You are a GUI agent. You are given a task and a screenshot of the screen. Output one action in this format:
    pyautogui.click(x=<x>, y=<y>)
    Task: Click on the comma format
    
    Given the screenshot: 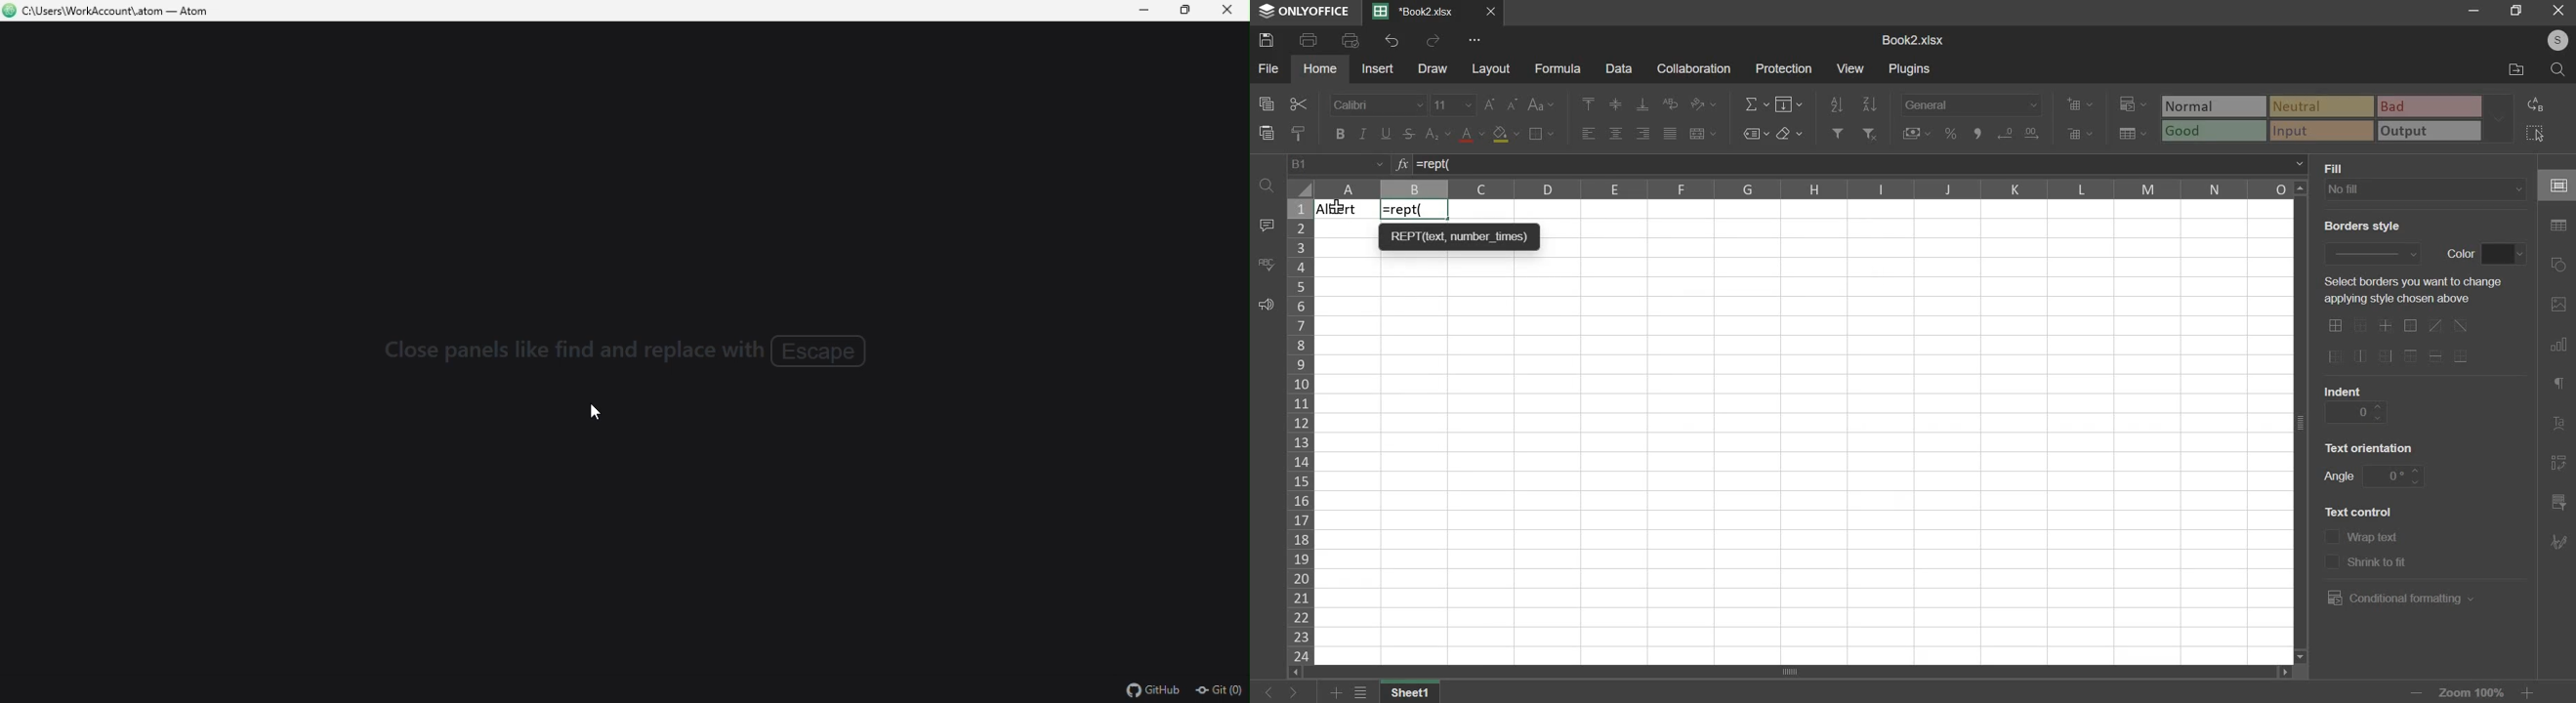 What is the action you would take?
    pyautogui.click(x=1977, y=132)
    